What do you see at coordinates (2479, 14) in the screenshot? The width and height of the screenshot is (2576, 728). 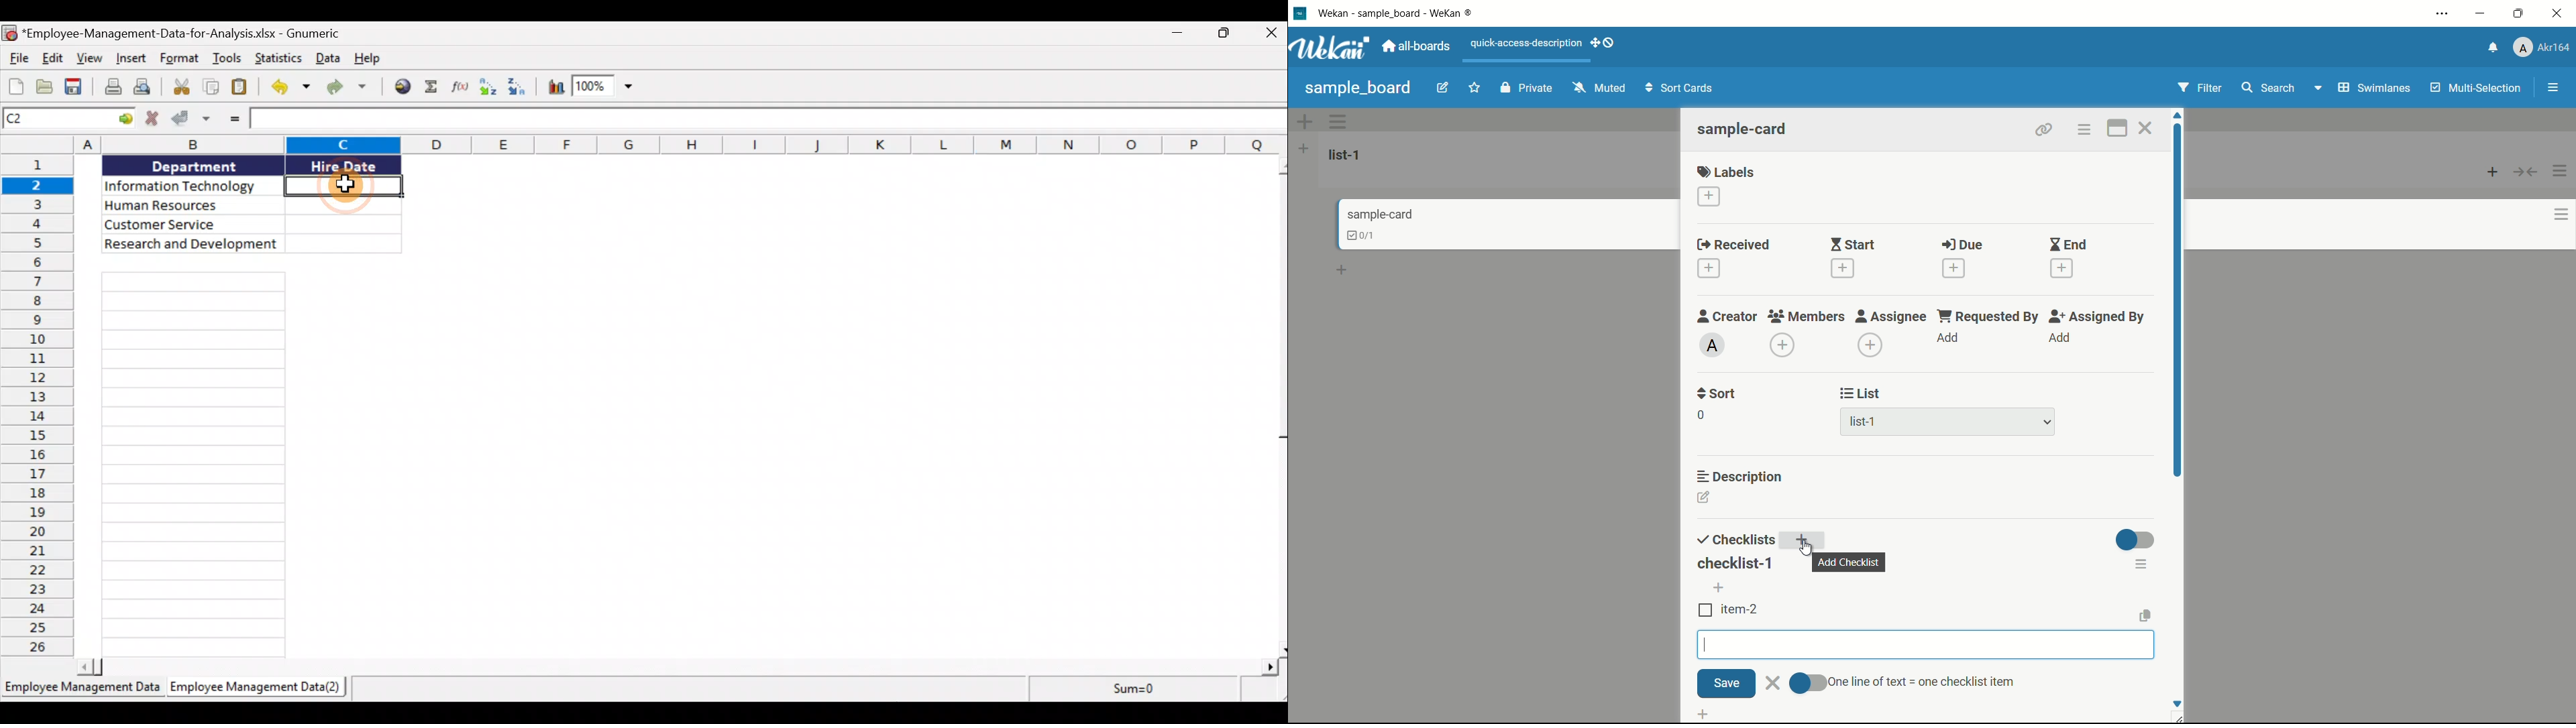 I see `minimize` at bounding box center [2479, 14].